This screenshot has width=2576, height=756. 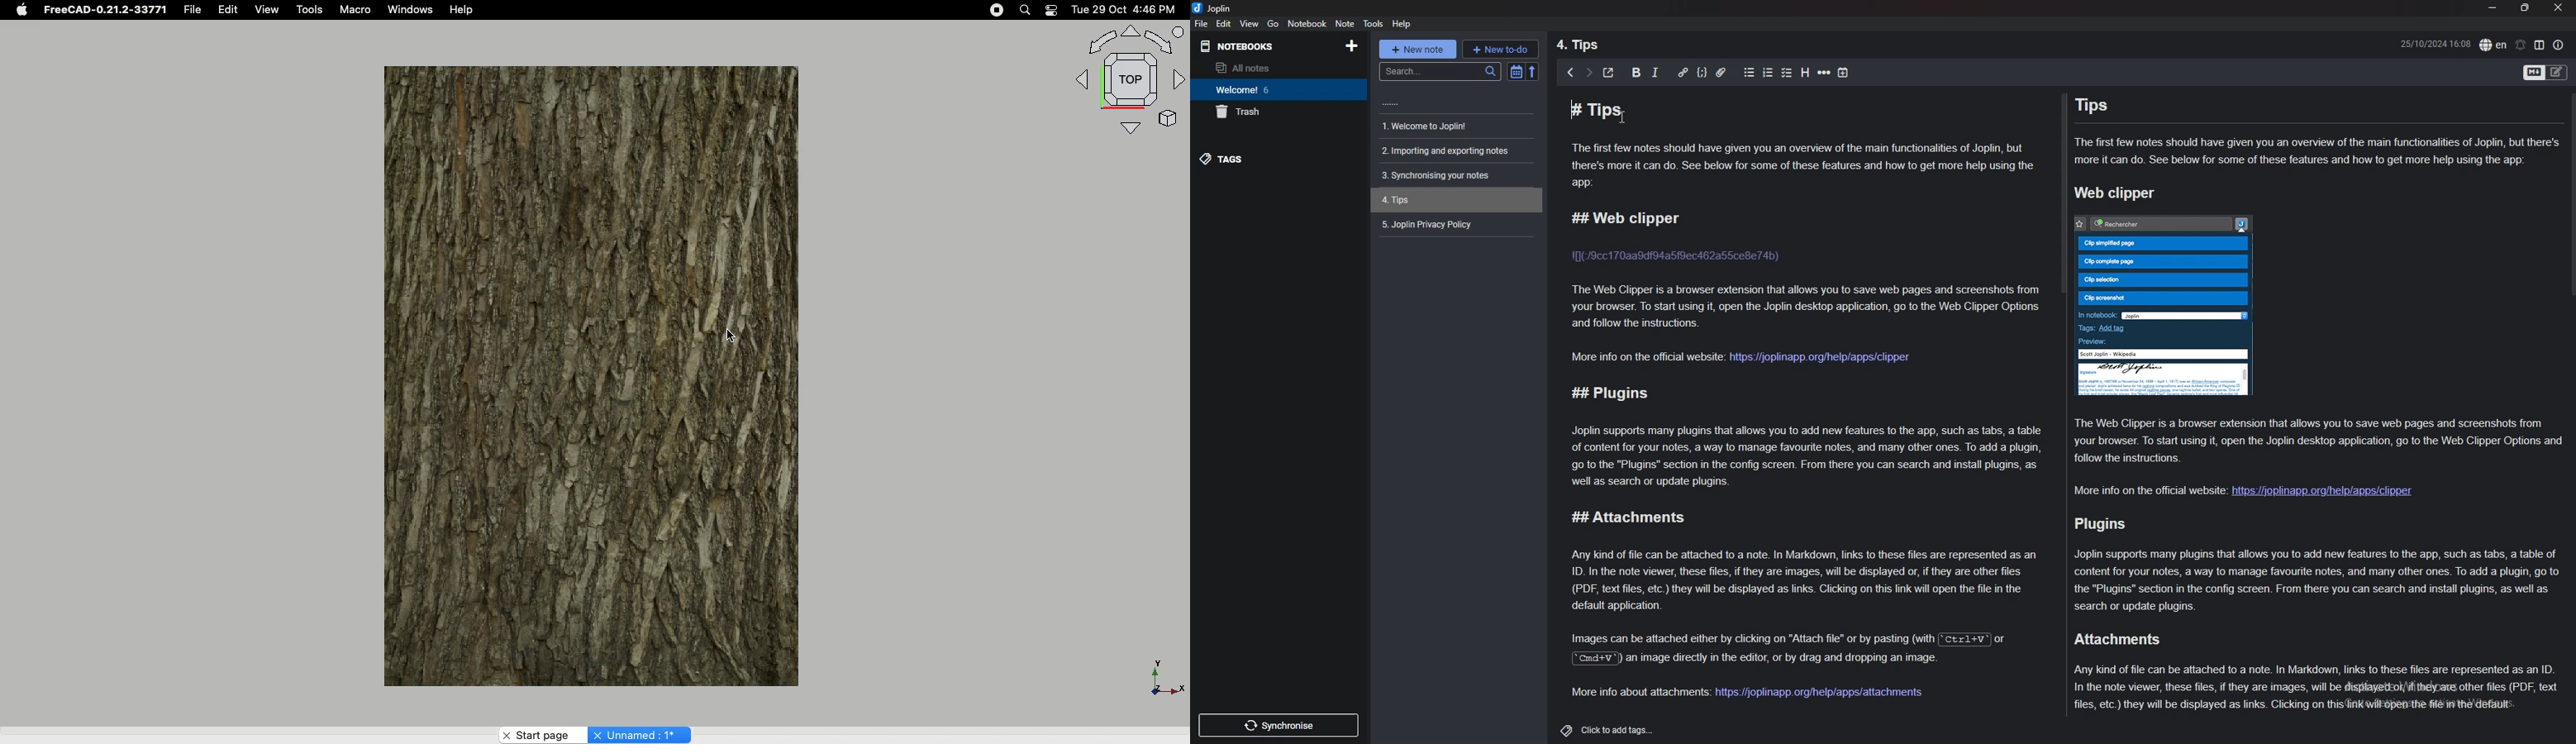 I want to click on Profile, so click(x=2244, y=224).